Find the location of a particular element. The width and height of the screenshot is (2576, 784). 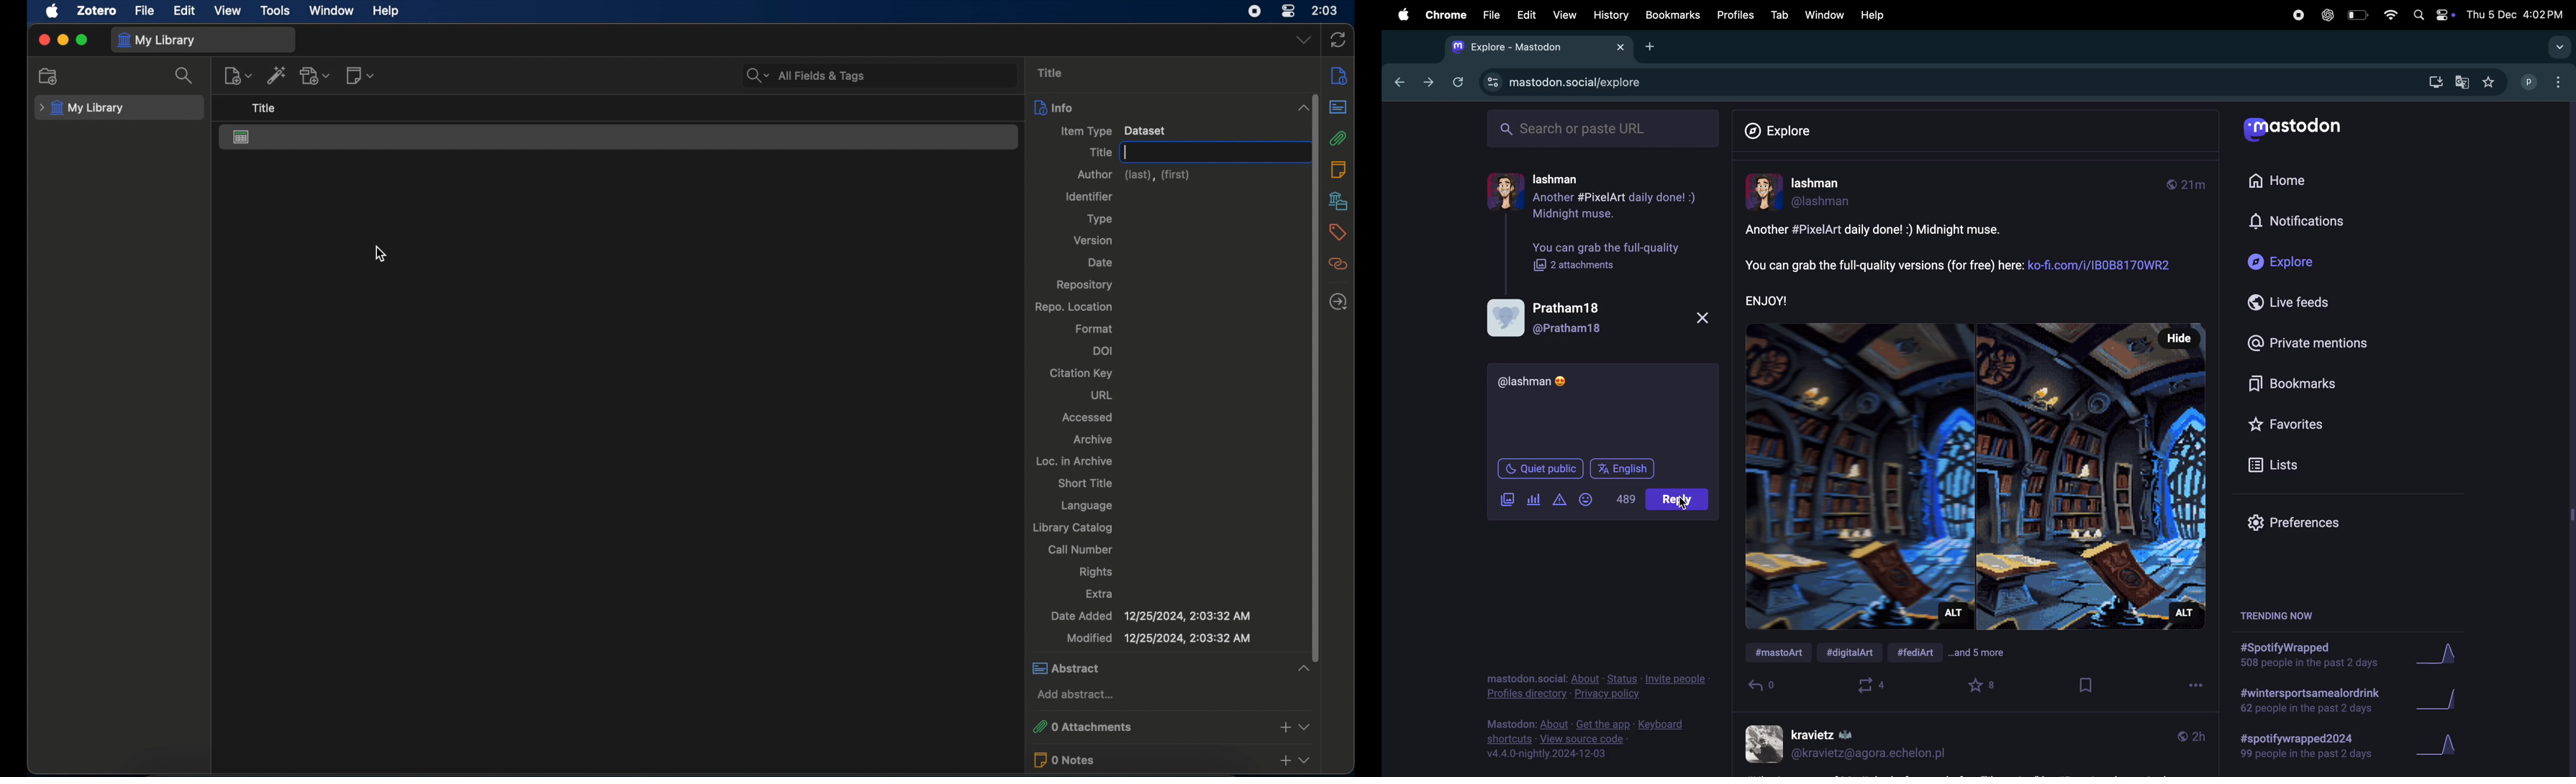

emoji is located at coordinates (1589, 501).